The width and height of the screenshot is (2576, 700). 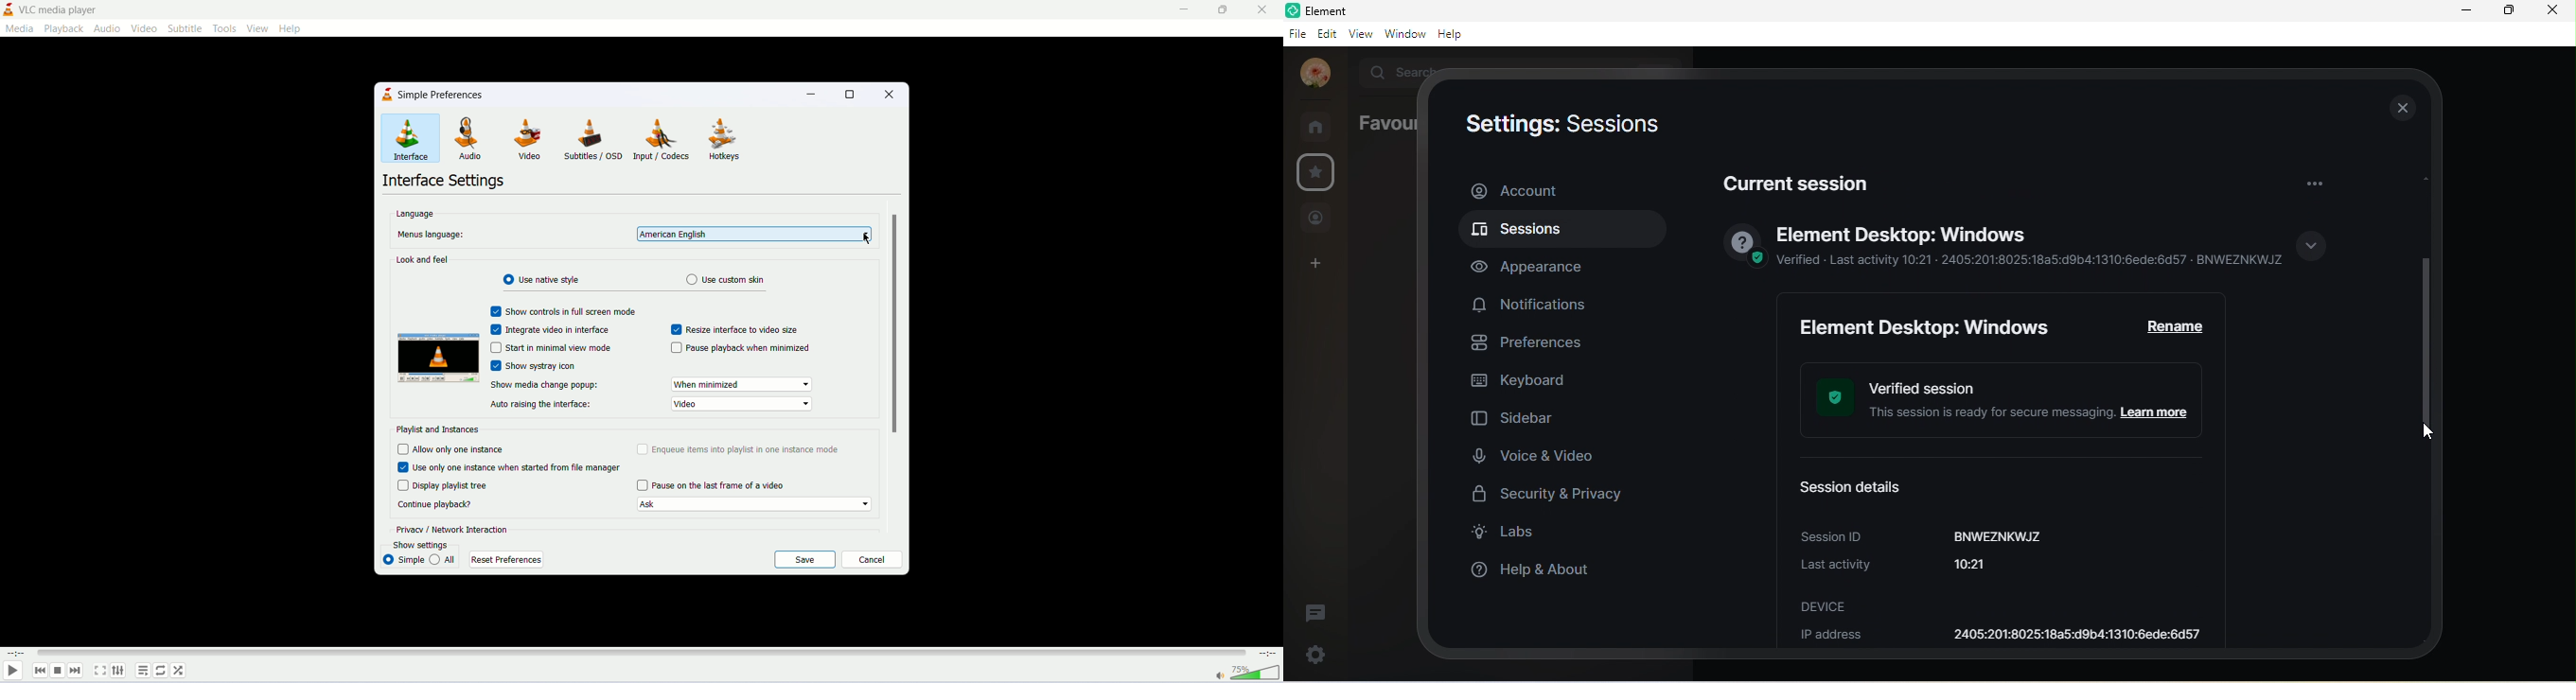 I want to click on subtitle, so click(x=187, y=28).